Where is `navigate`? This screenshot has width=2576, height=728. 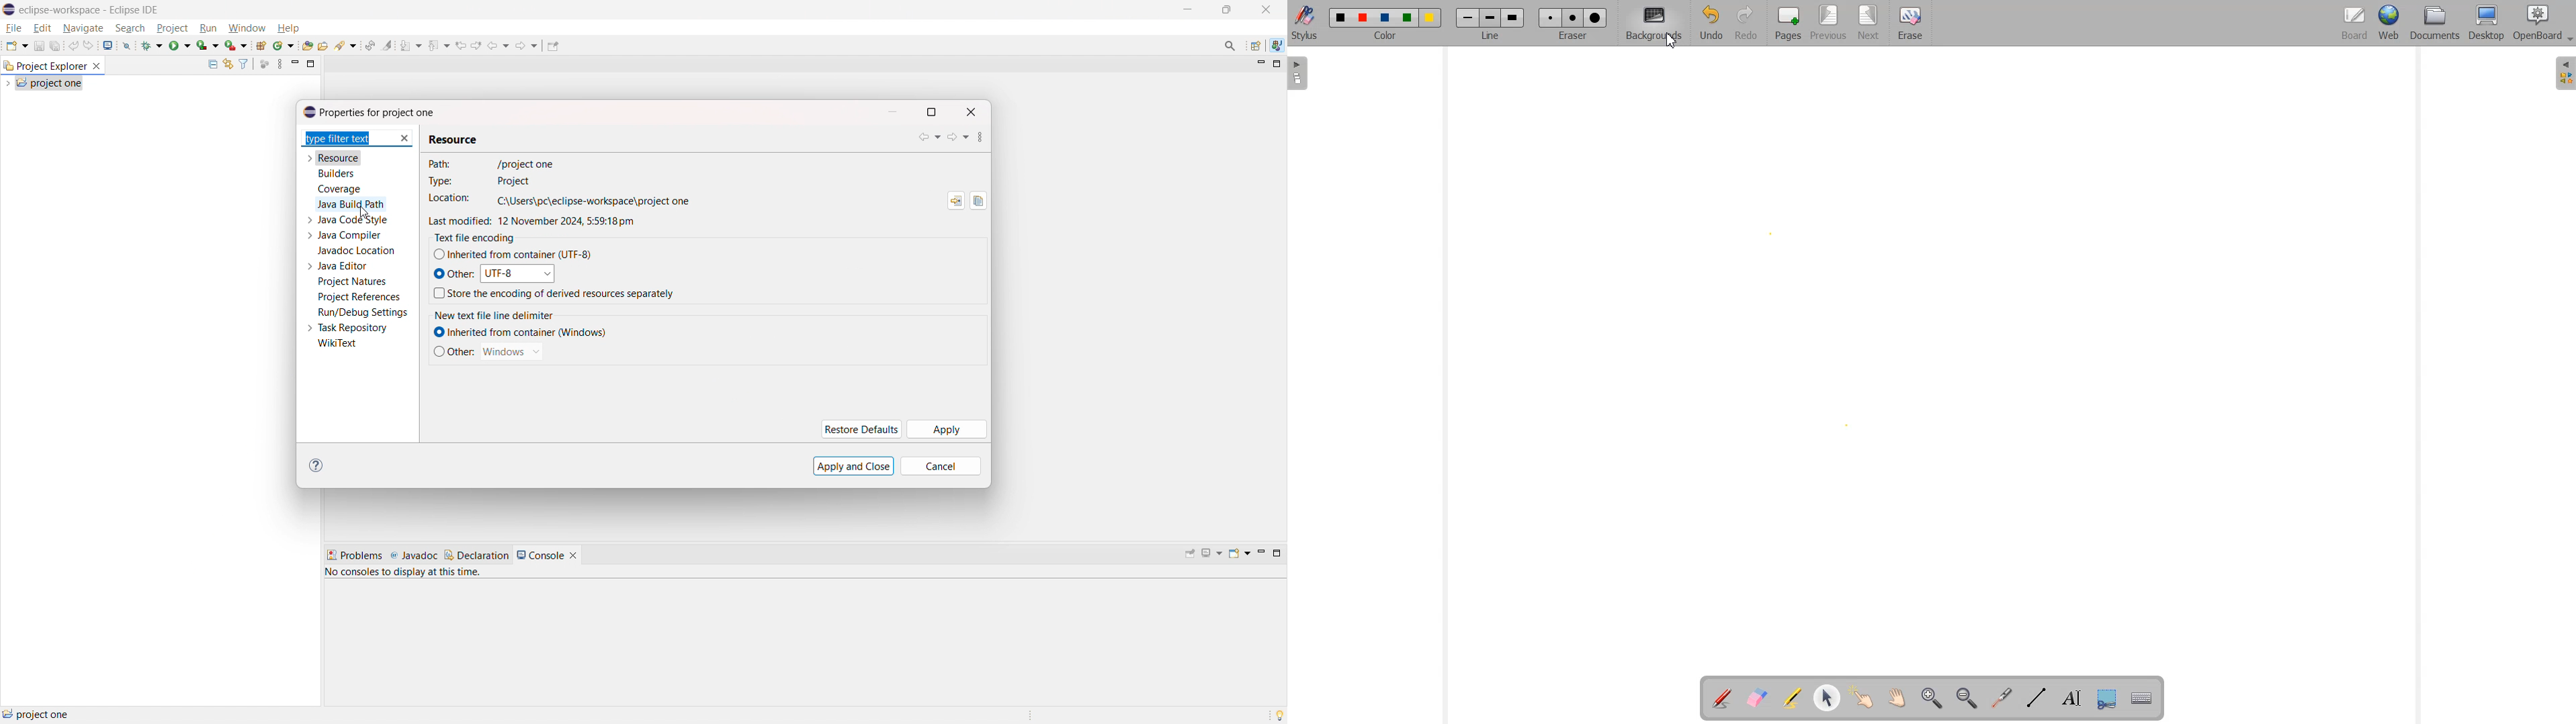 navigate is located at coordinates (82, 27).